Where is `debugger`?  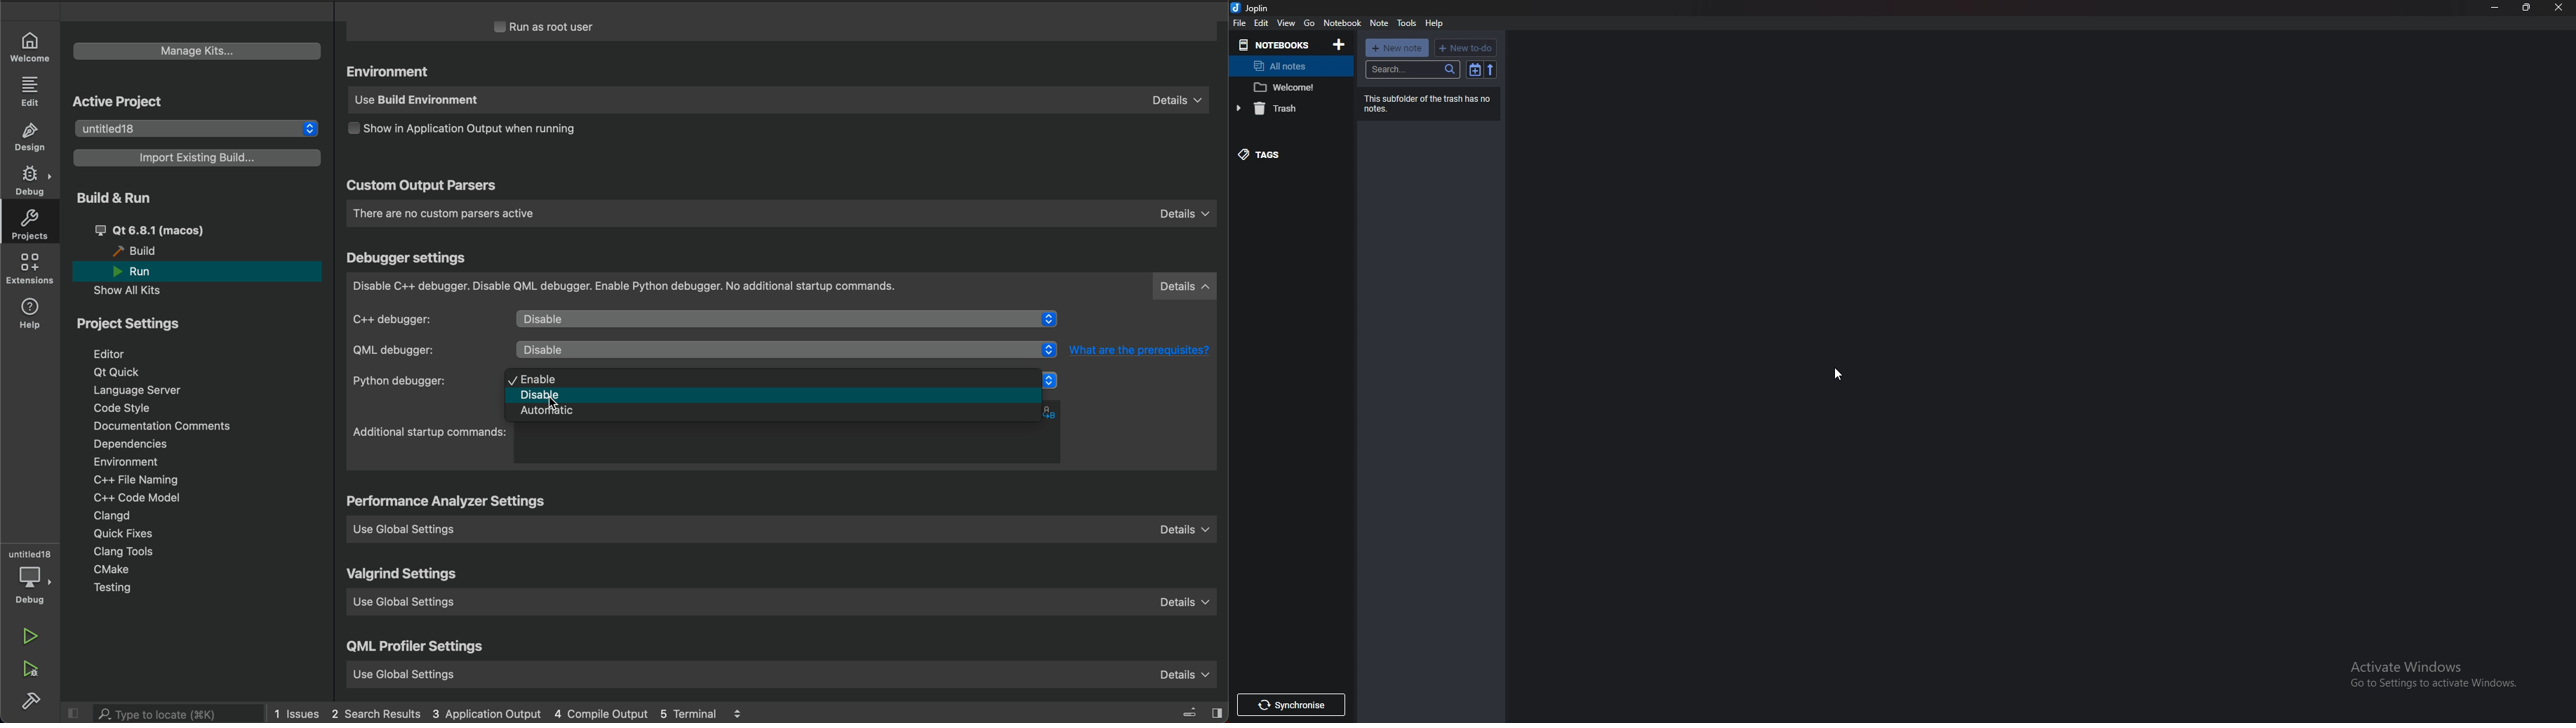
debugger is located at coordinates (783, 287).